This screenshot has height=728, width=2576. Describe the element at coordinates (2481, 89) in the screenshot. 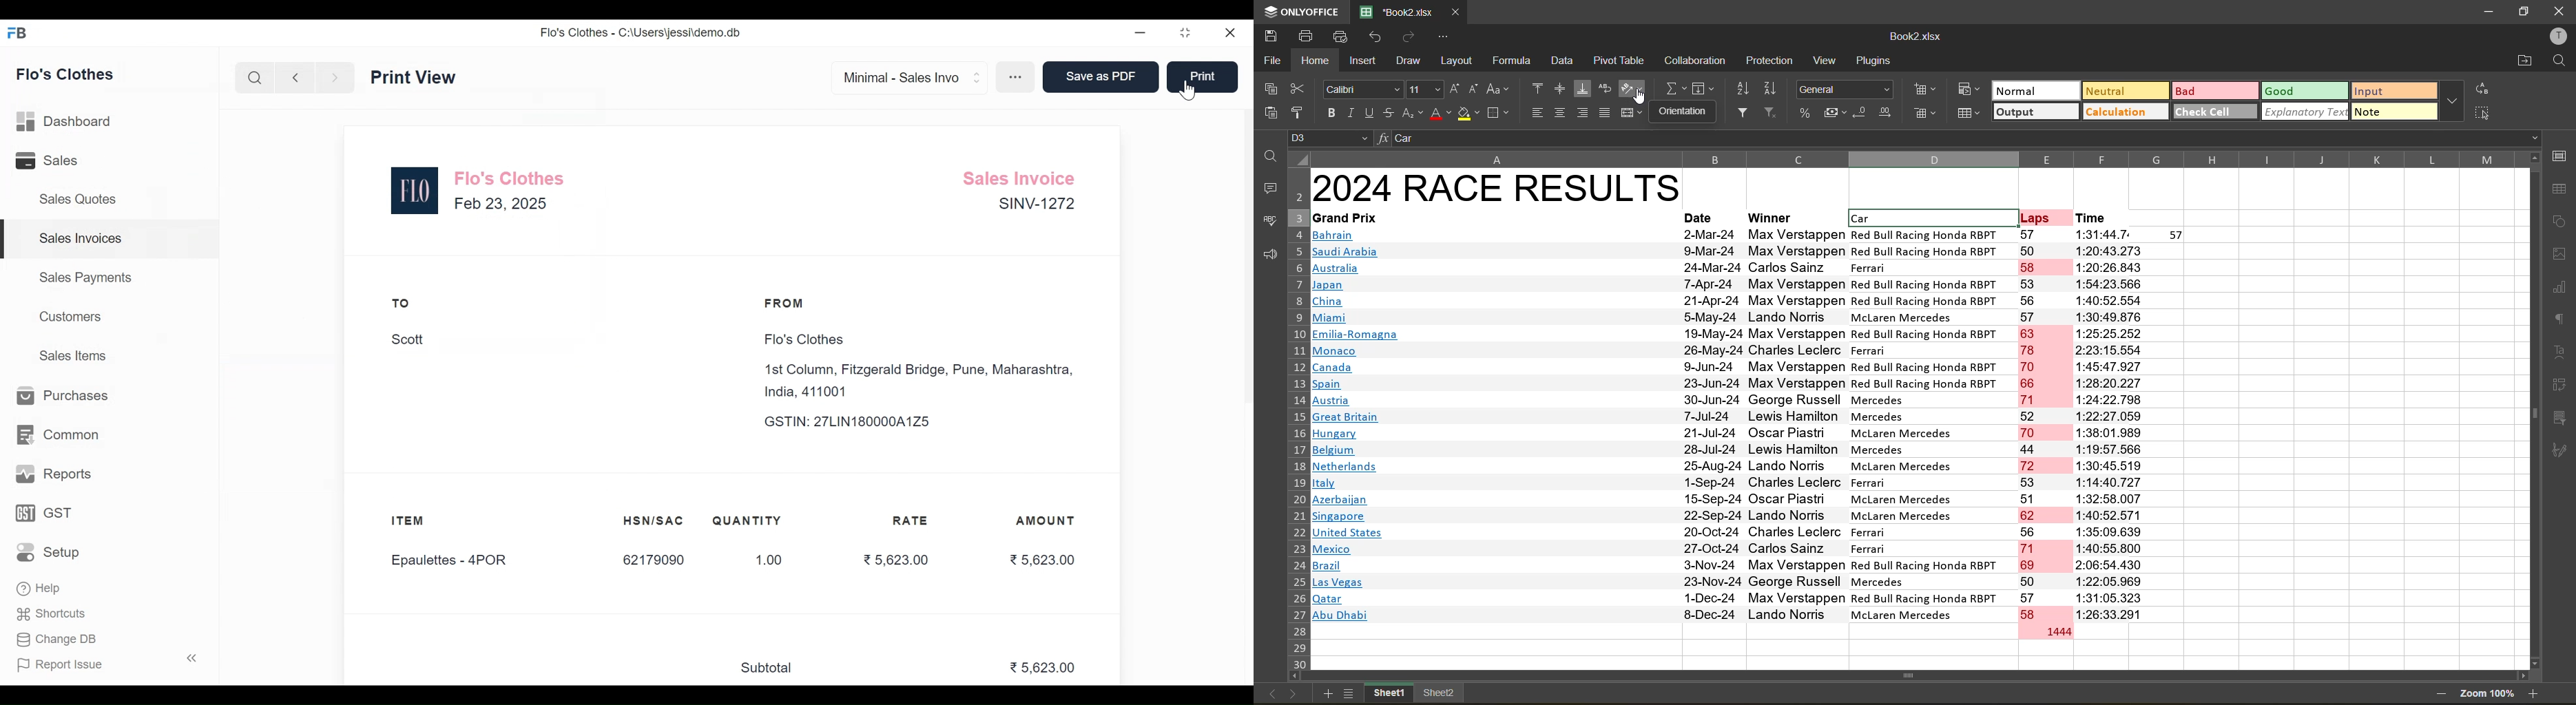

I see `replace` at that location.